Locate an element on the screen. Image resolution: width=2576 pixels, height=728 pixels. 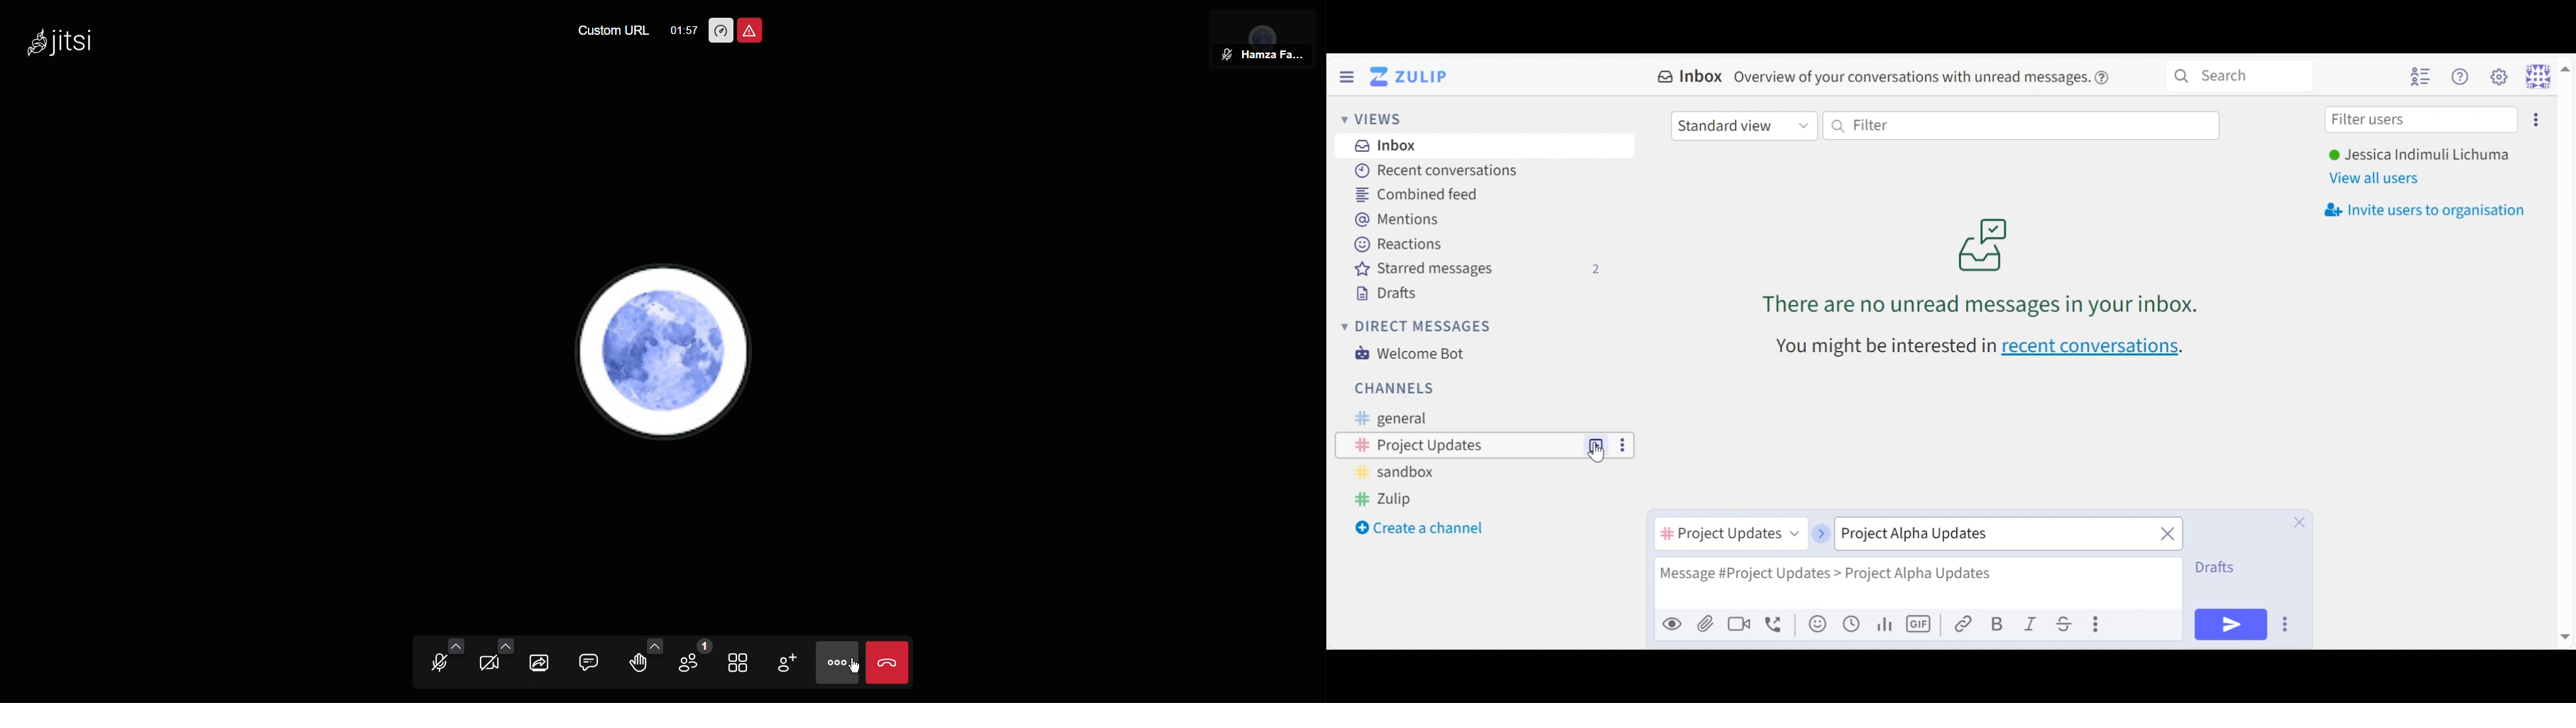
Welcome Bot is located at coordinates (1414, 353).